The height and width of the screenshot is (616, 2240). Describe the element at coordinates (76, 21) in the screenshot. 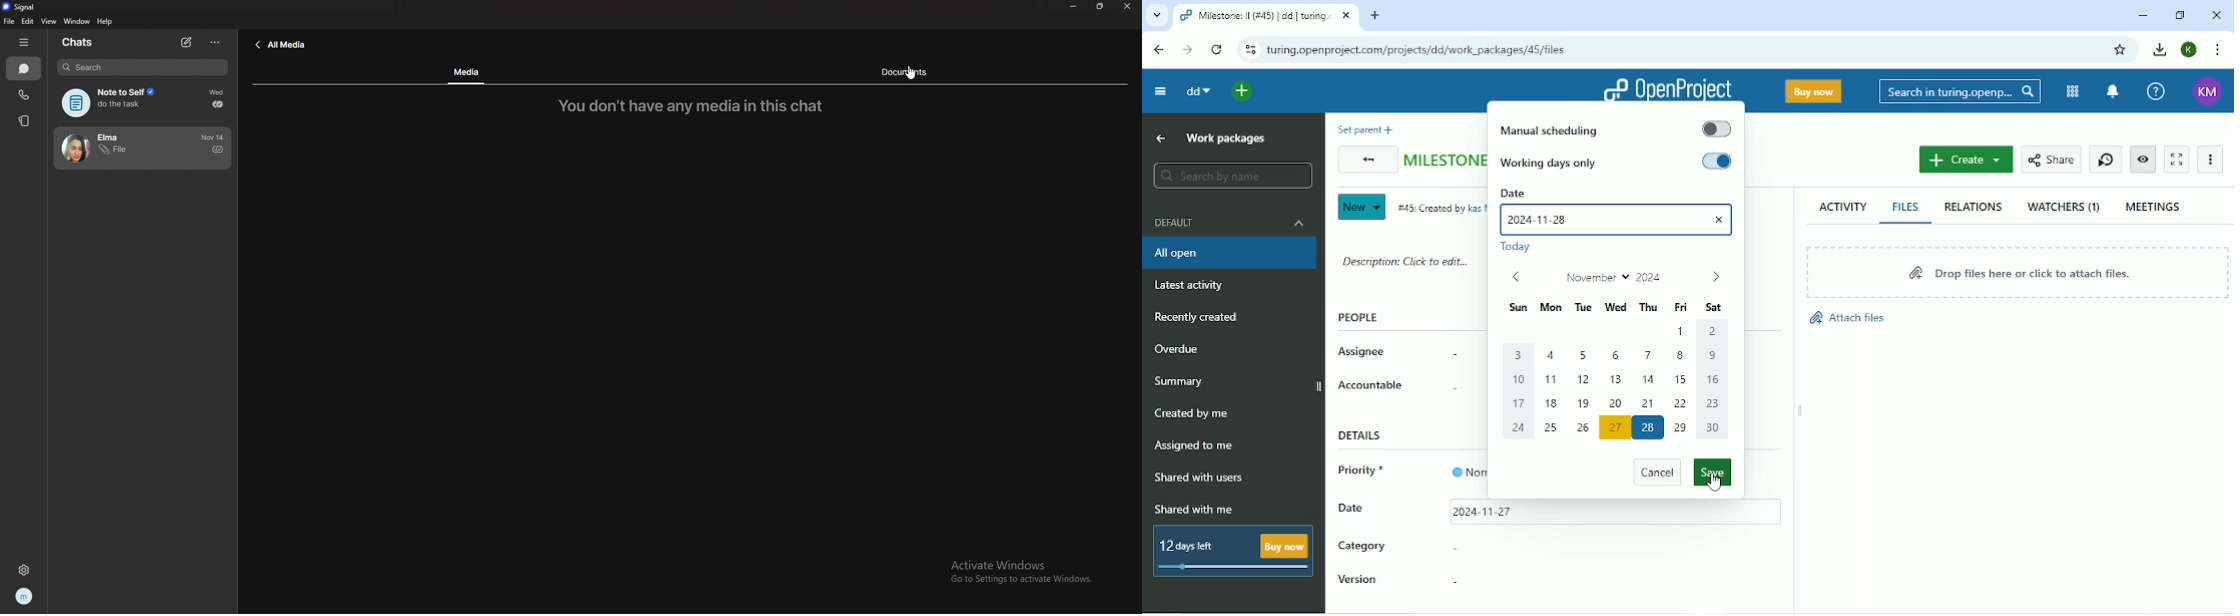

I see `window` at that location.